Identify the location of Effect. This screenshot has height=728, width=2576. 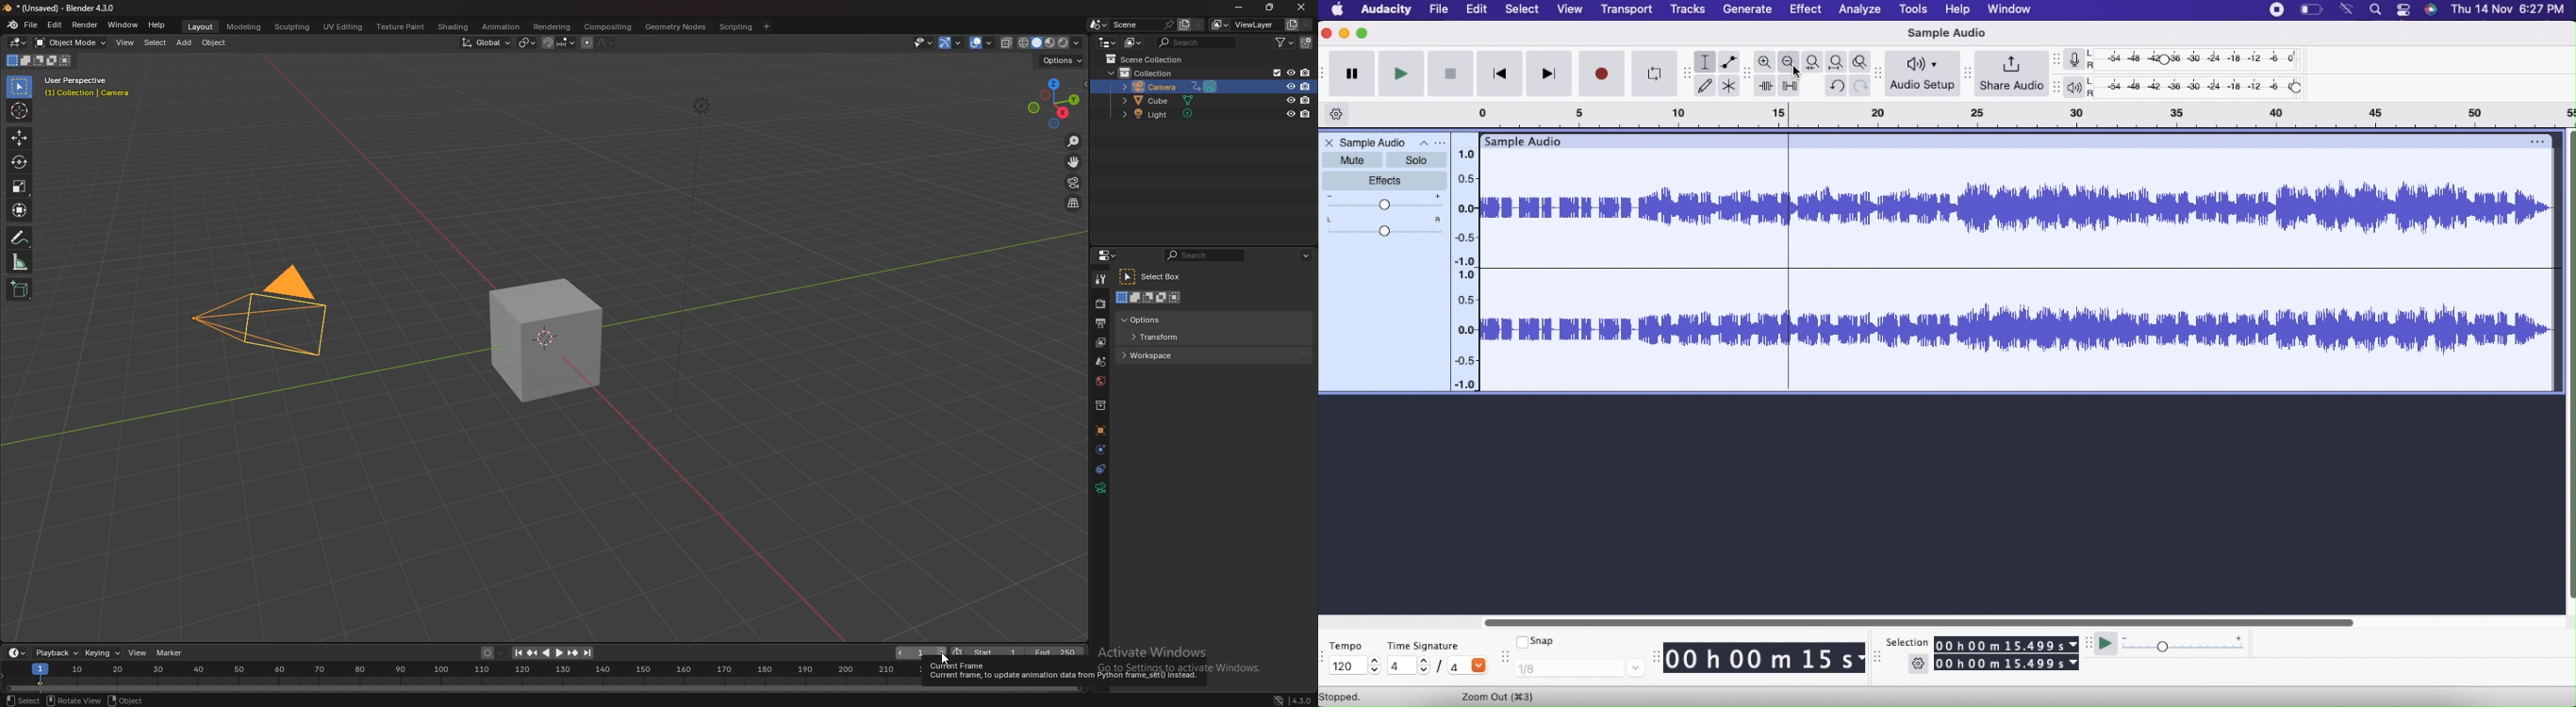
(1805, 10).